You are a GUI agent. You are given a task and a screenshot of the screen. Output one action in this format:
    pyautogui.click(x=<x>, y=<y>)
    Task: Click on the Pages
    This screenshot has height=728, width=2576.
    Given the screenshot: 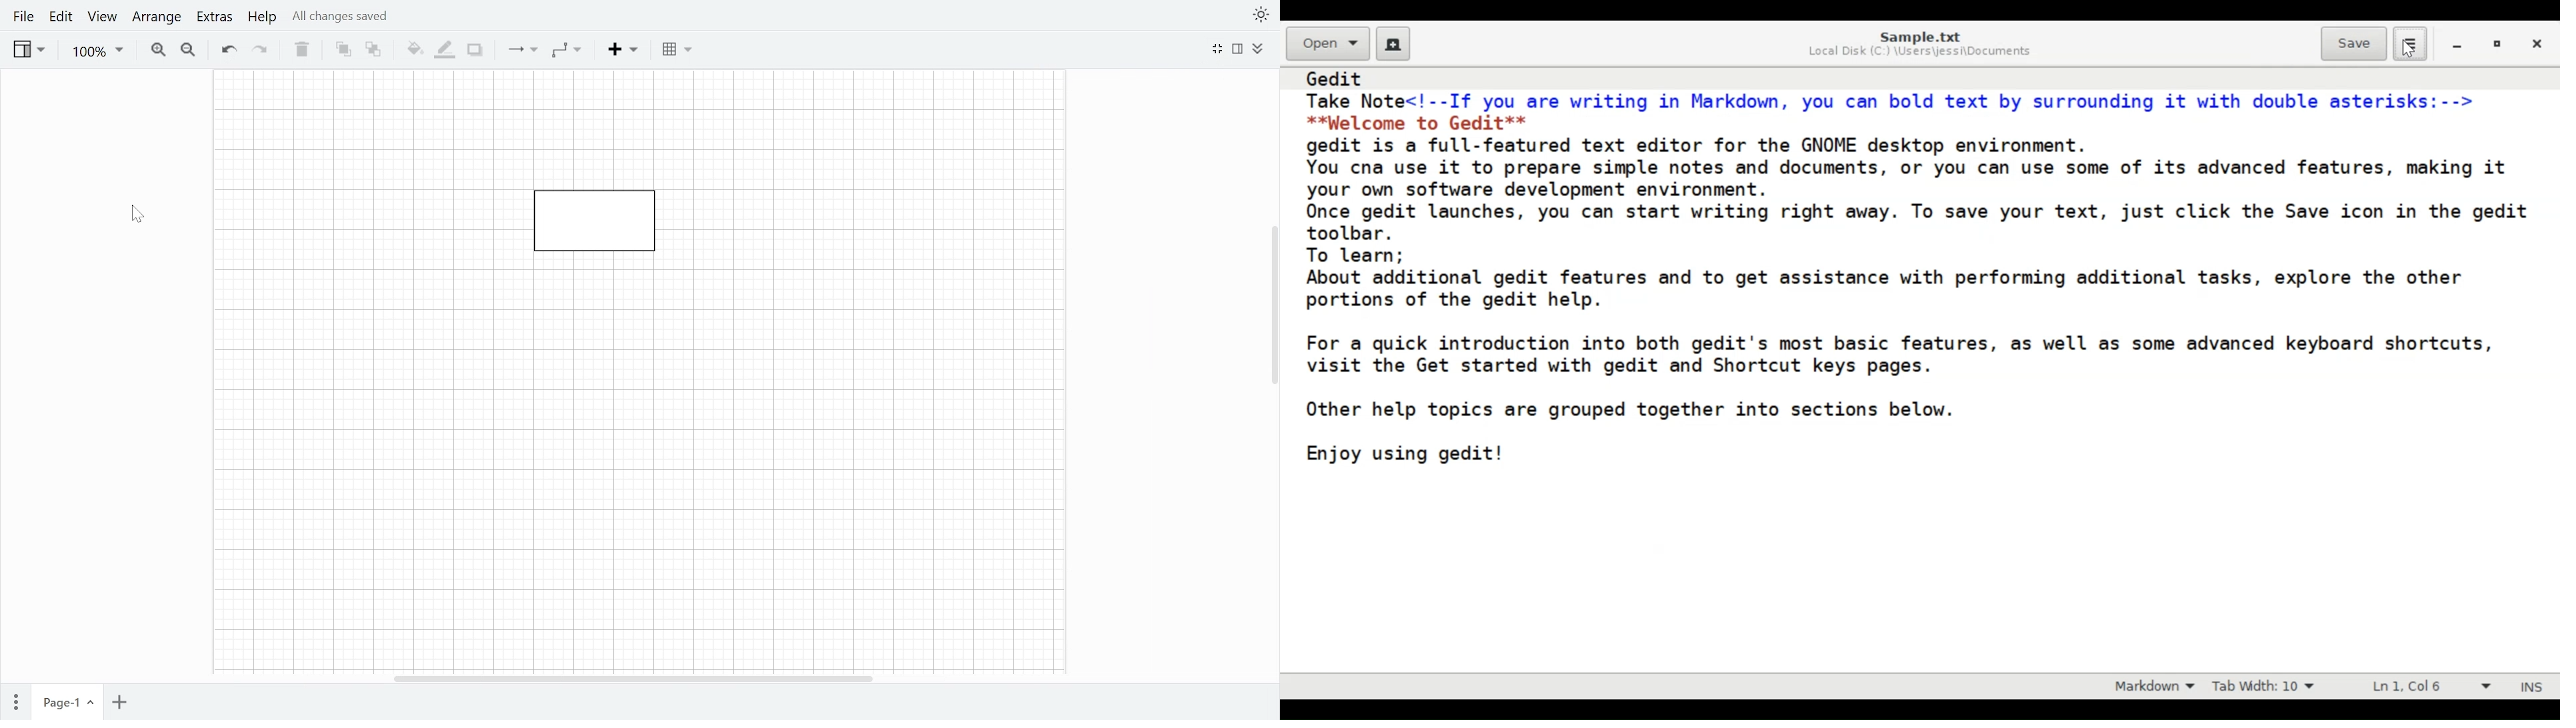 What is the action you would take?
    pyautogui.click(x=16, y=700)
    